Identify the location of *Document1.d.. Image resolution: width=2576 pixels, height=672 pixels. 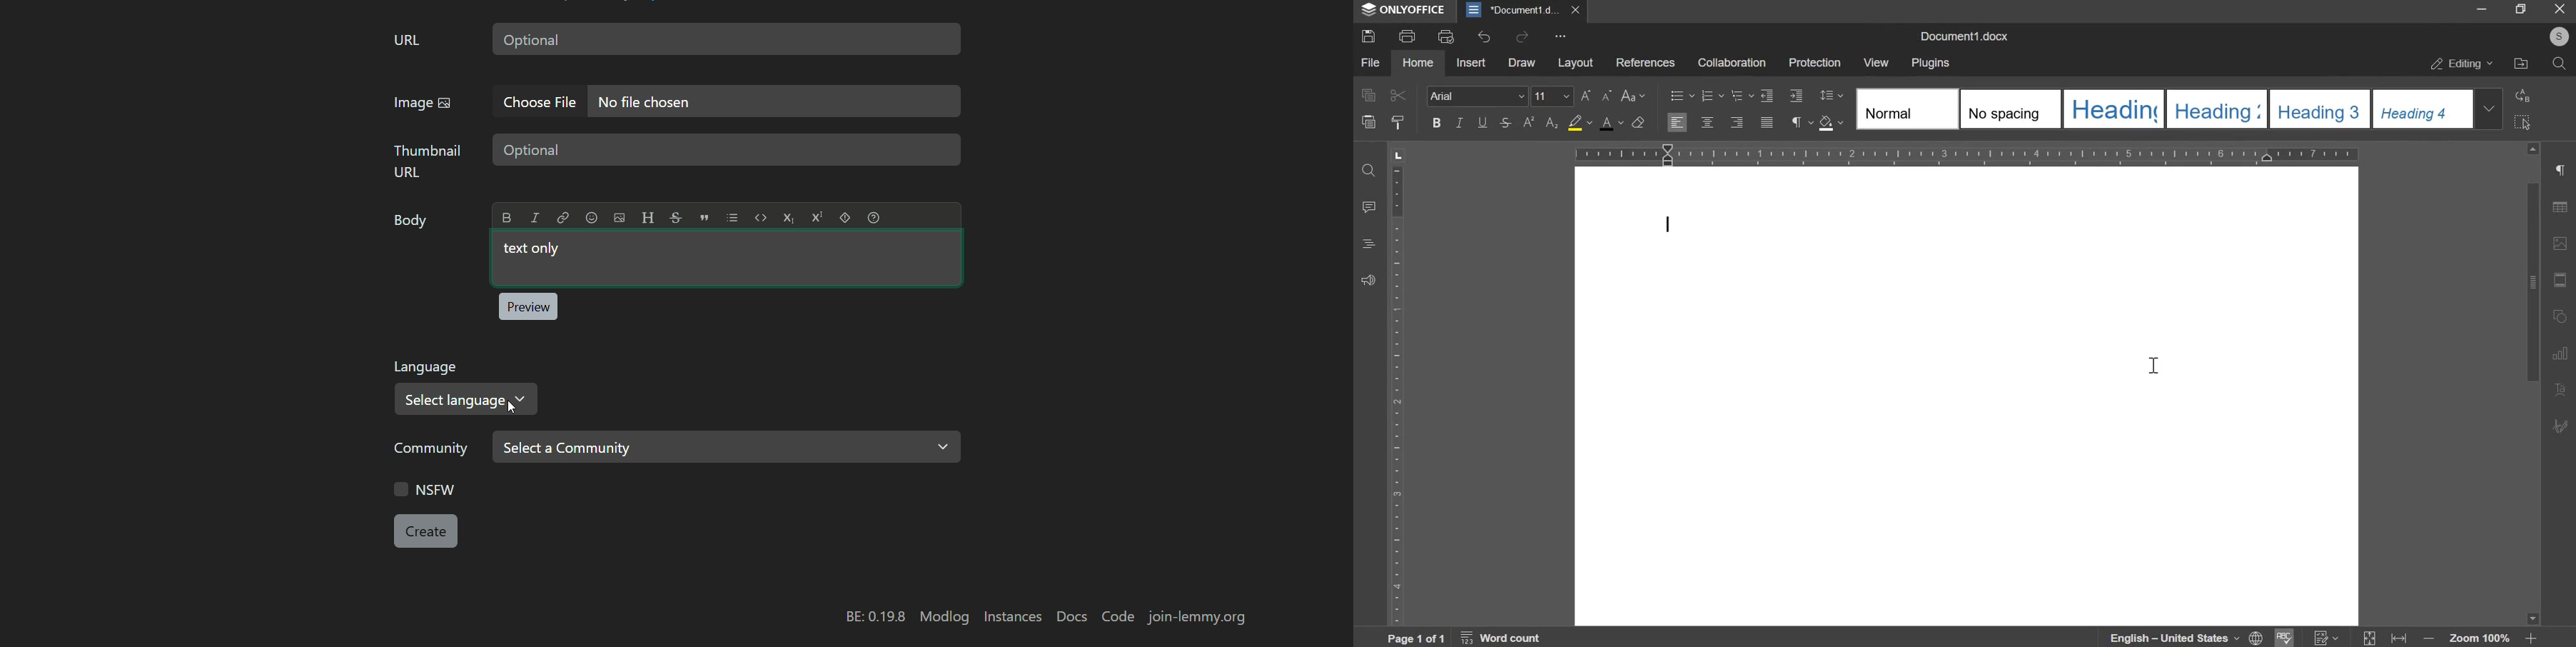
(1526, 10).